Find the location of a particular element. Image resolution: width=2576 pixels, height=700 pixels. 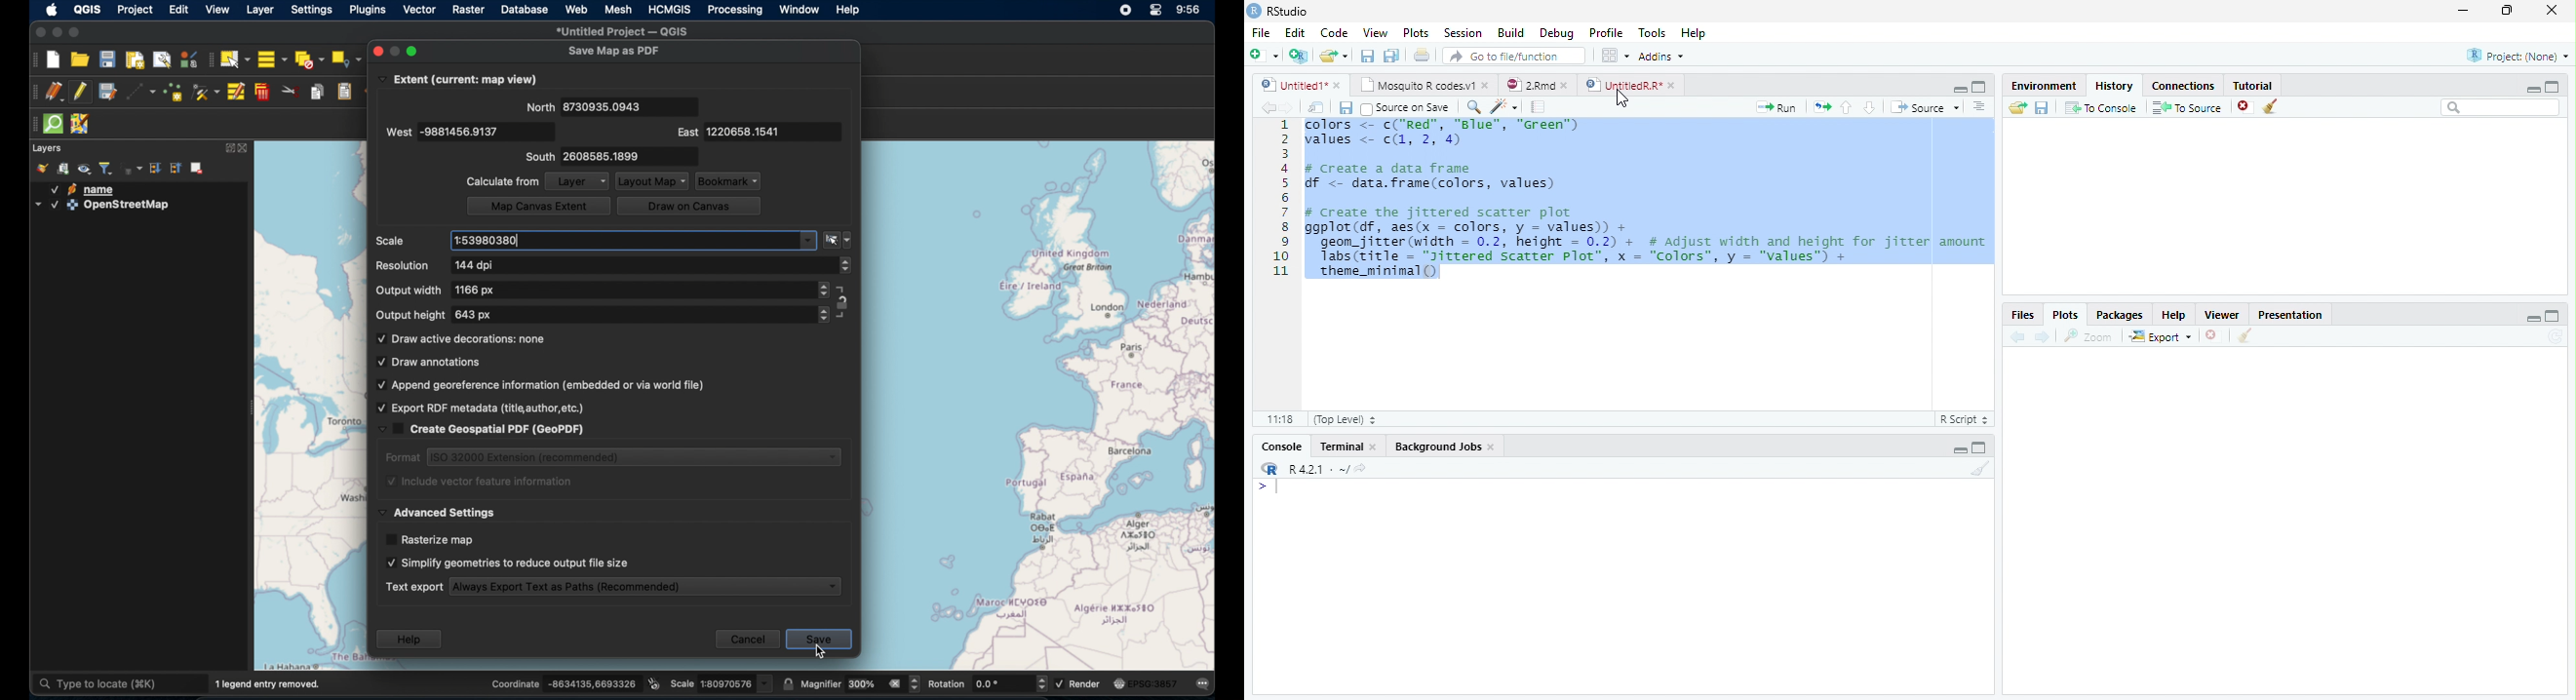

Profile is located at coordinates (1607, 32).